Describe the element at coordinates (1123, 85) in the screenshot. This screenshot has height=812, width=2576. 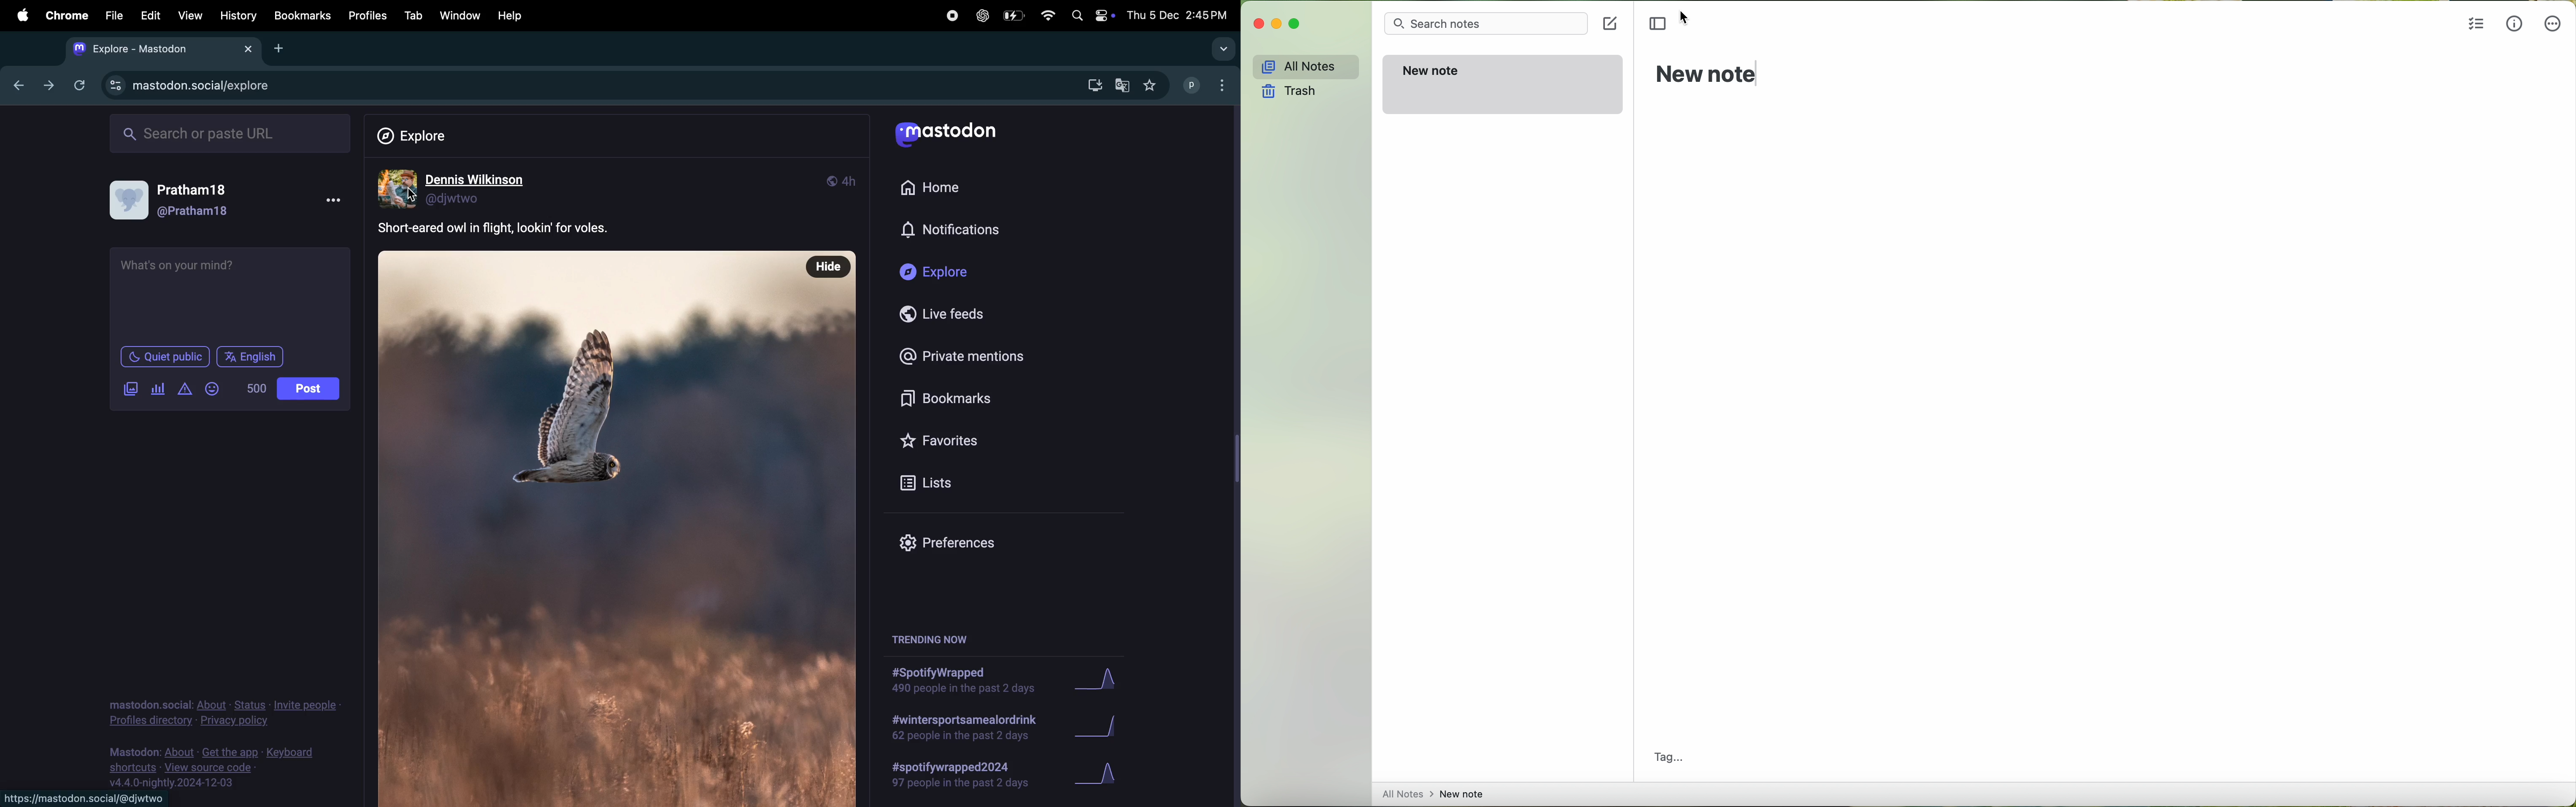
I see `google translate` at that location.